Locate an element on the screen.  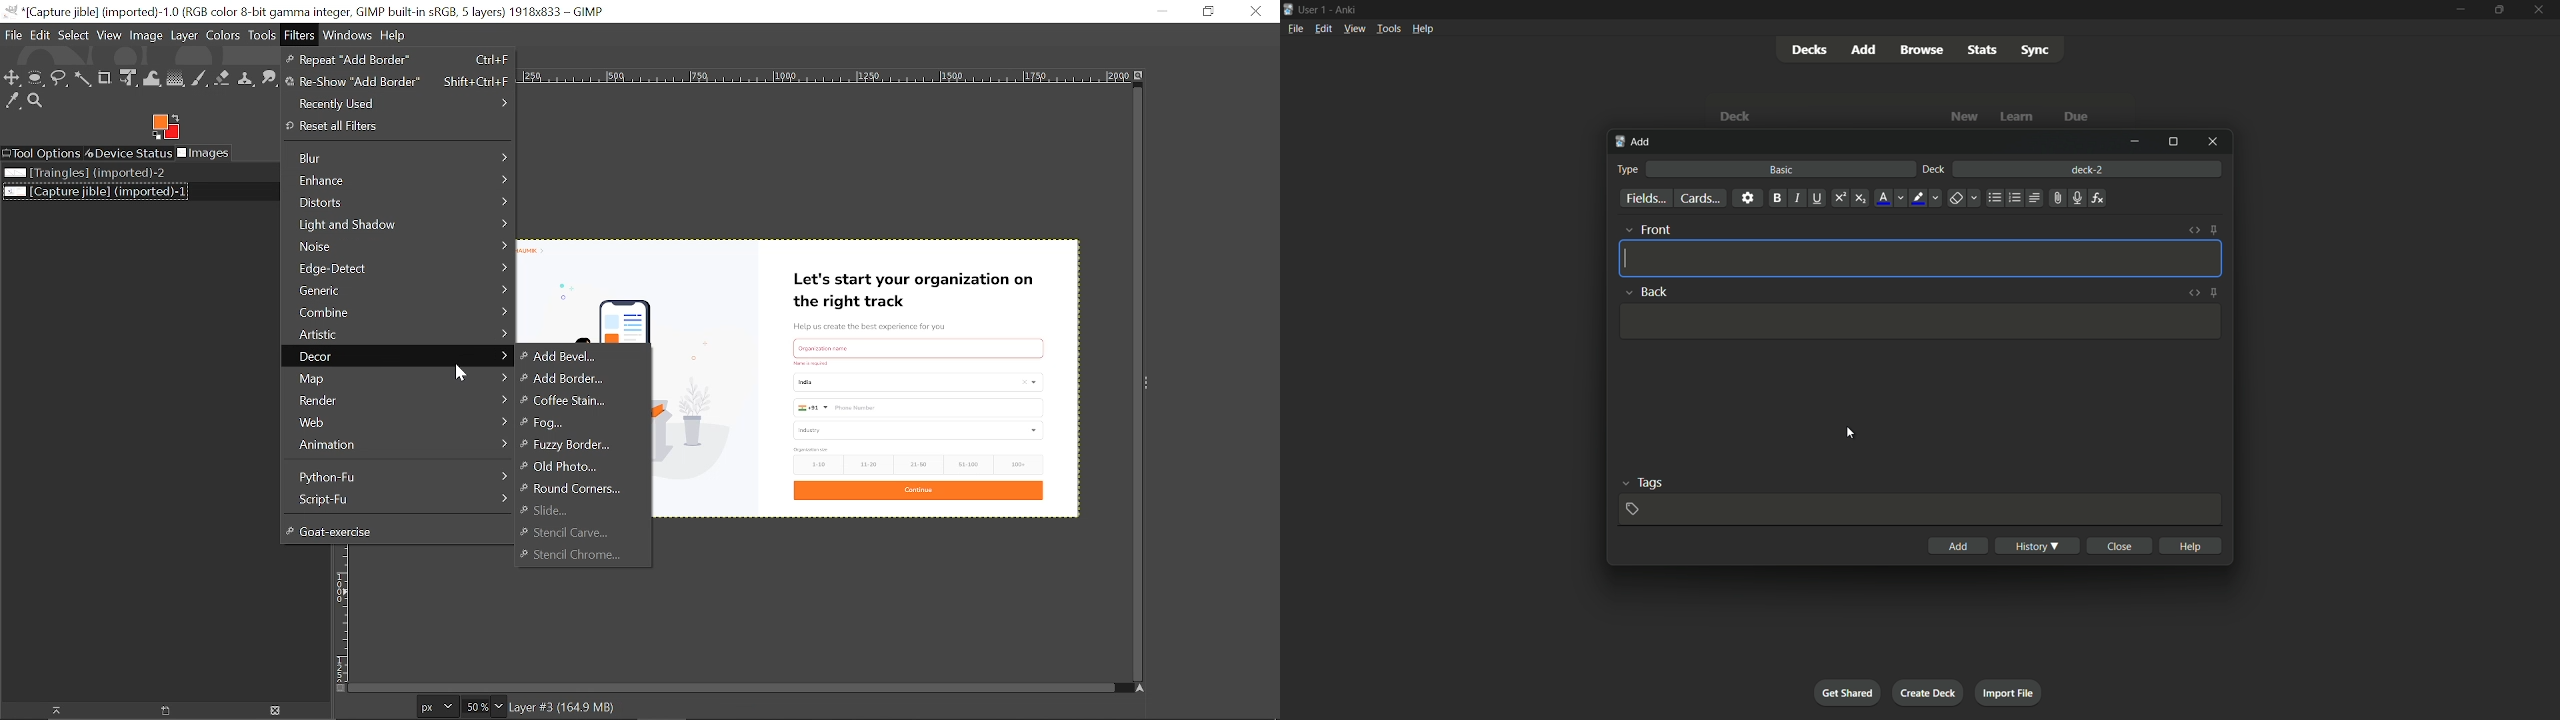
text is located at coordinates (813, 363).